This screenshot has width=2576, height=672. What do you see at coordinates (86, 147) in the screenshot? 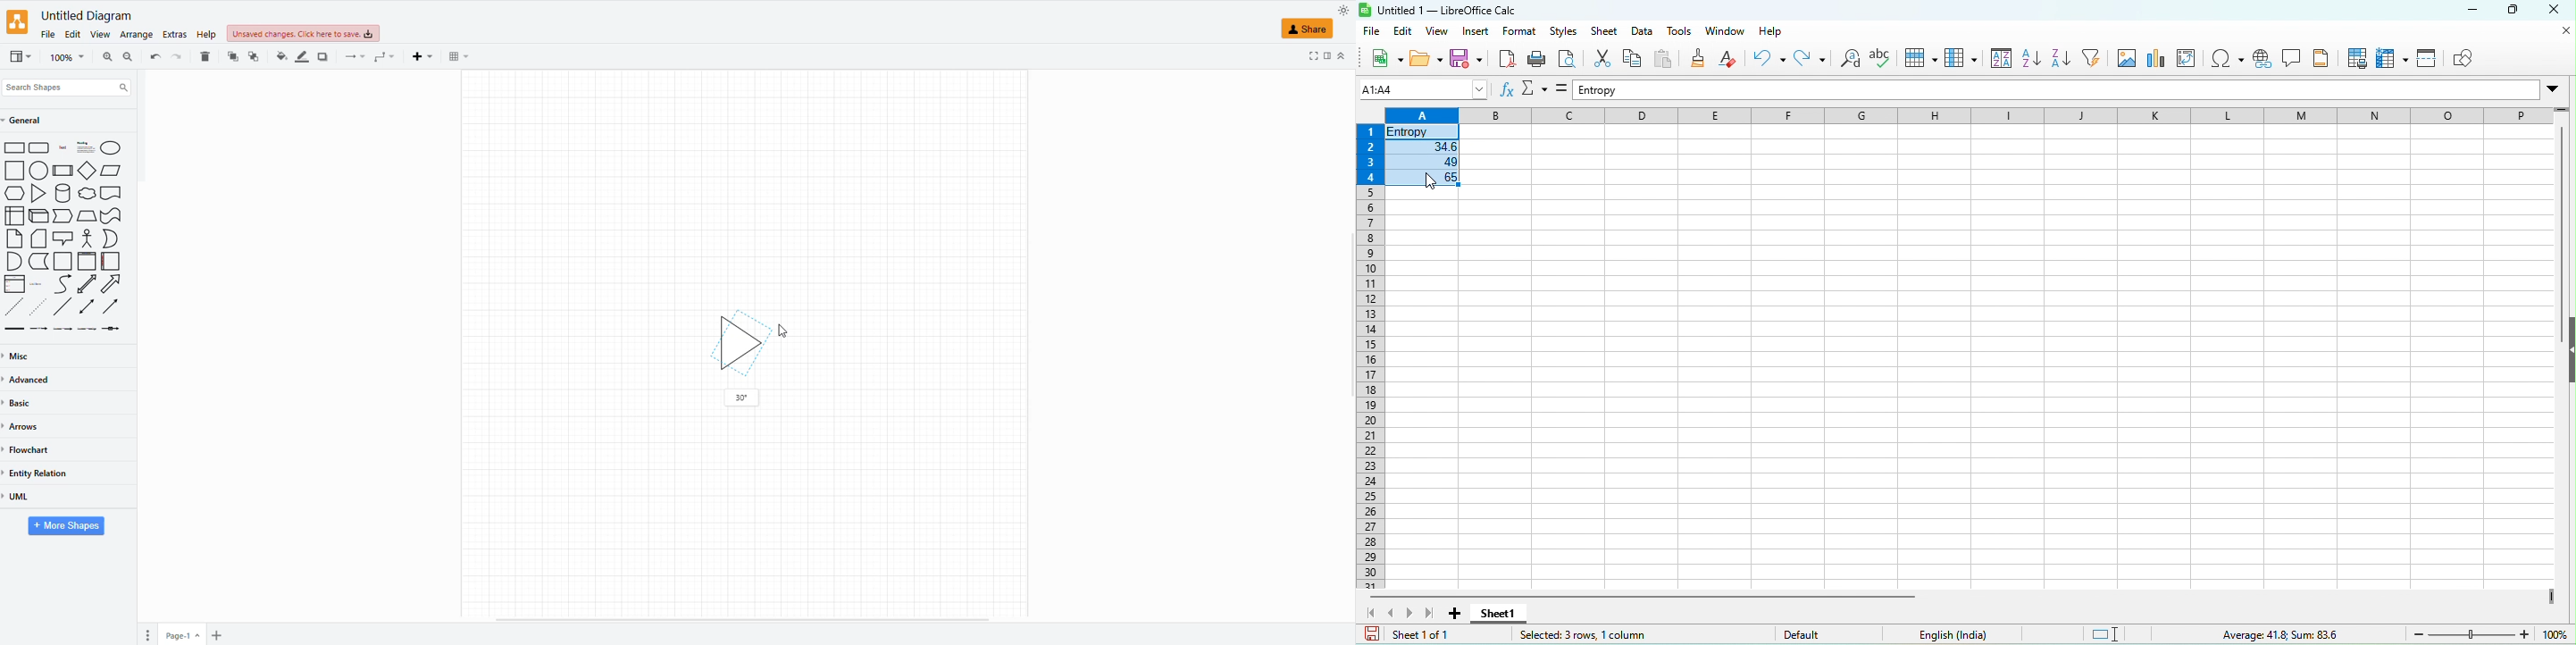
I see `Subtitle` at bounding box center [86, 147].